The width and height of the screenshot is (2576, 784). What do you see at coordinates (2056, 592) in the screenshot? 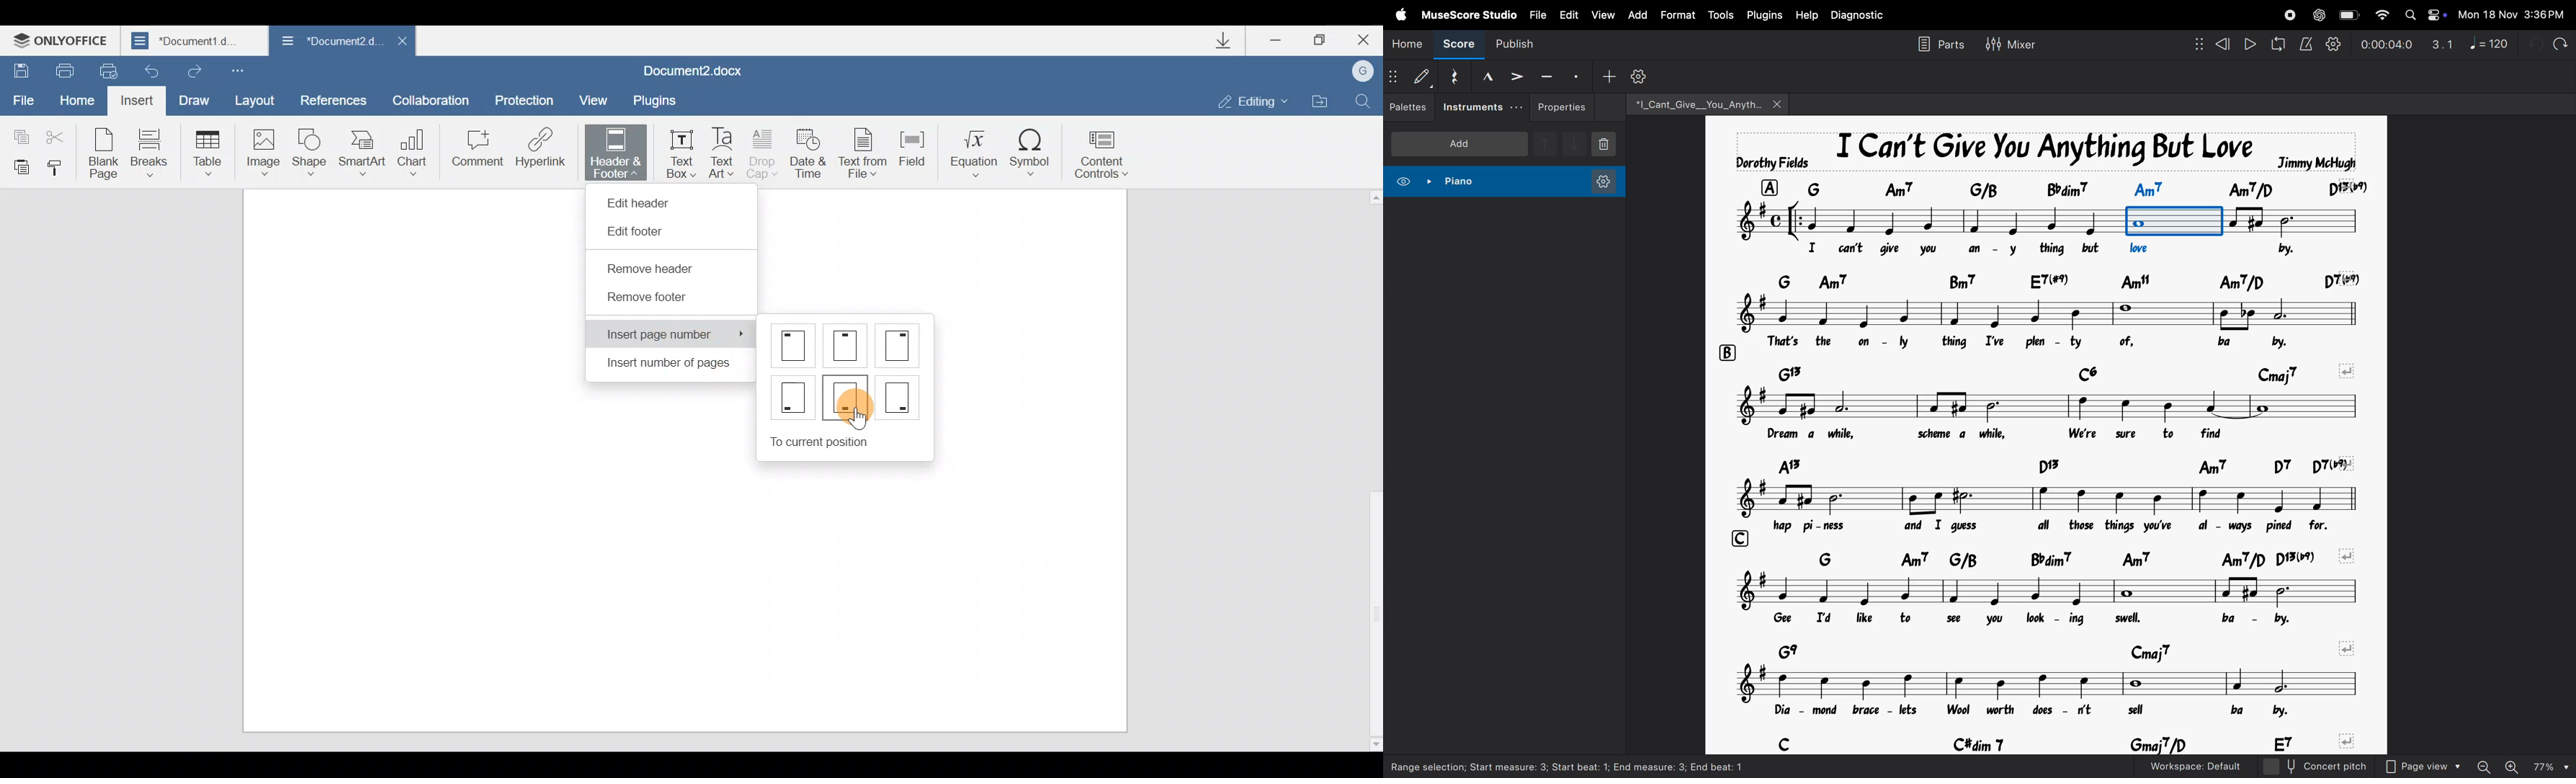
I see `notes` at bounding box center [2056, 592].